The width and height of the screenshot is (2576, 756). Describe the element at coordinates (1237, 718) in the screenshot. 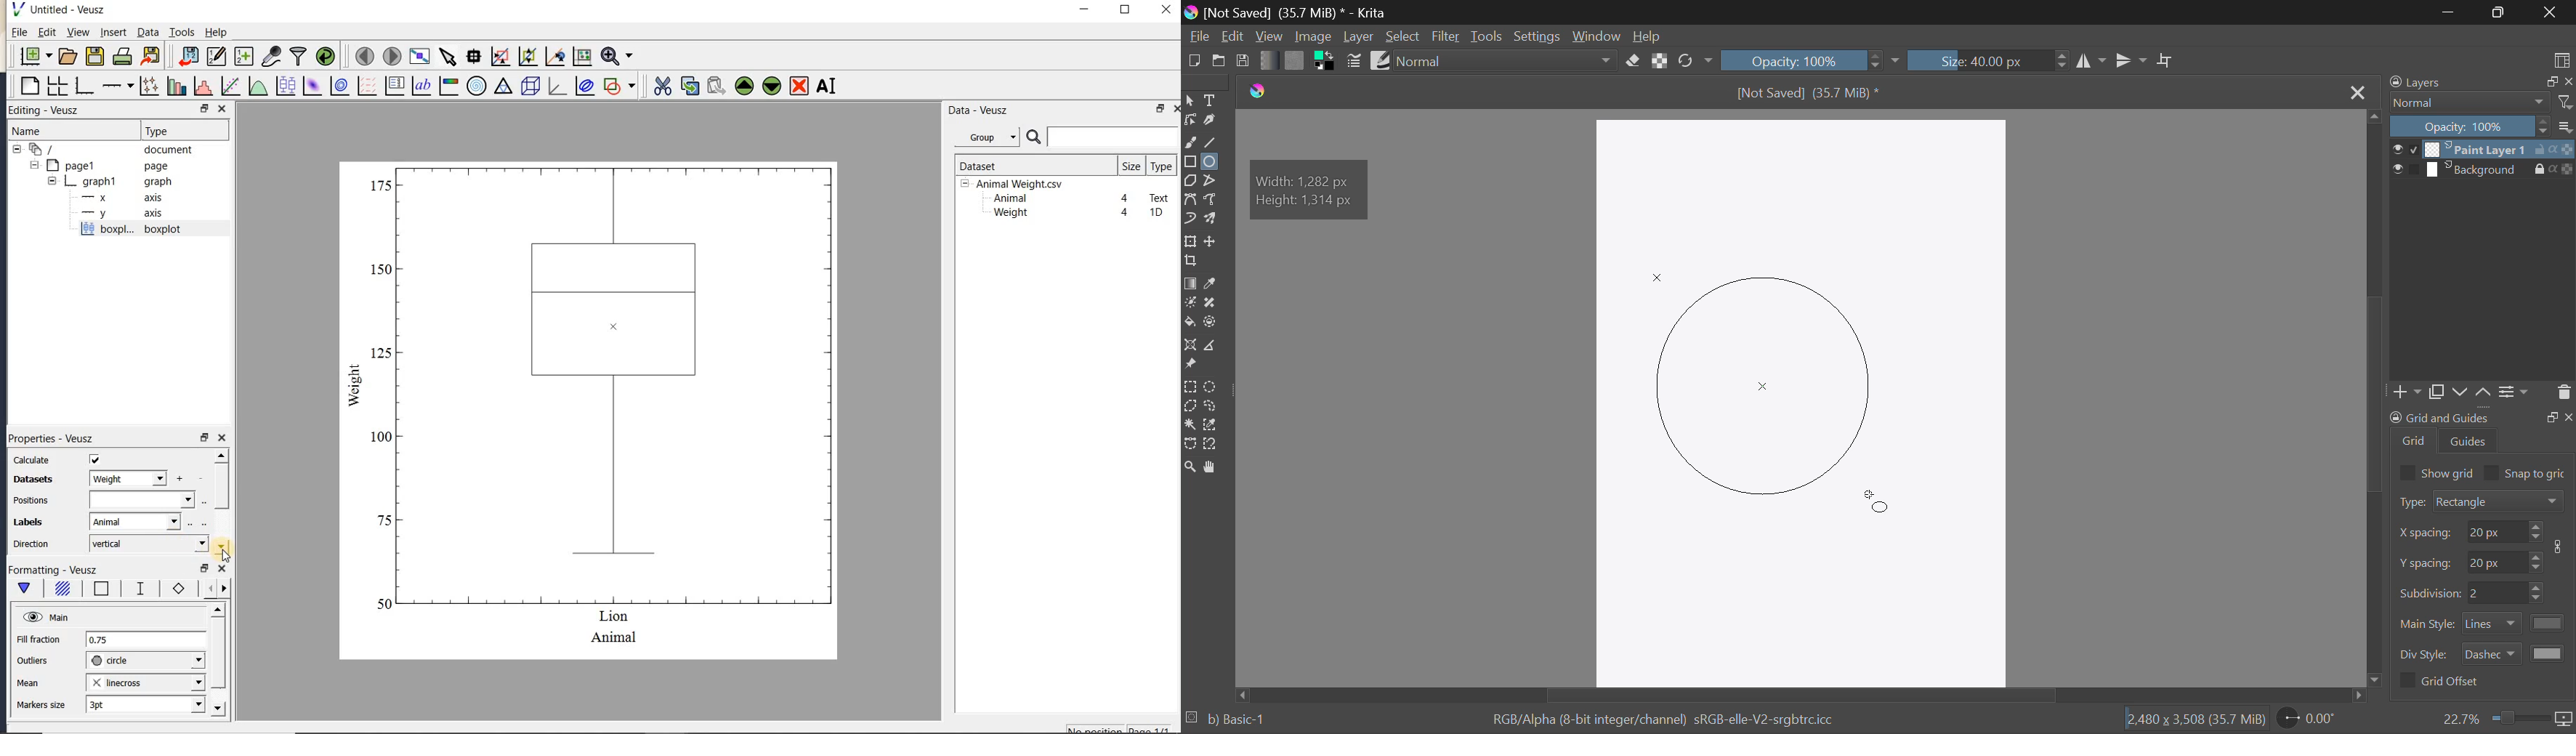

I see `b) Basic-1` at that location.